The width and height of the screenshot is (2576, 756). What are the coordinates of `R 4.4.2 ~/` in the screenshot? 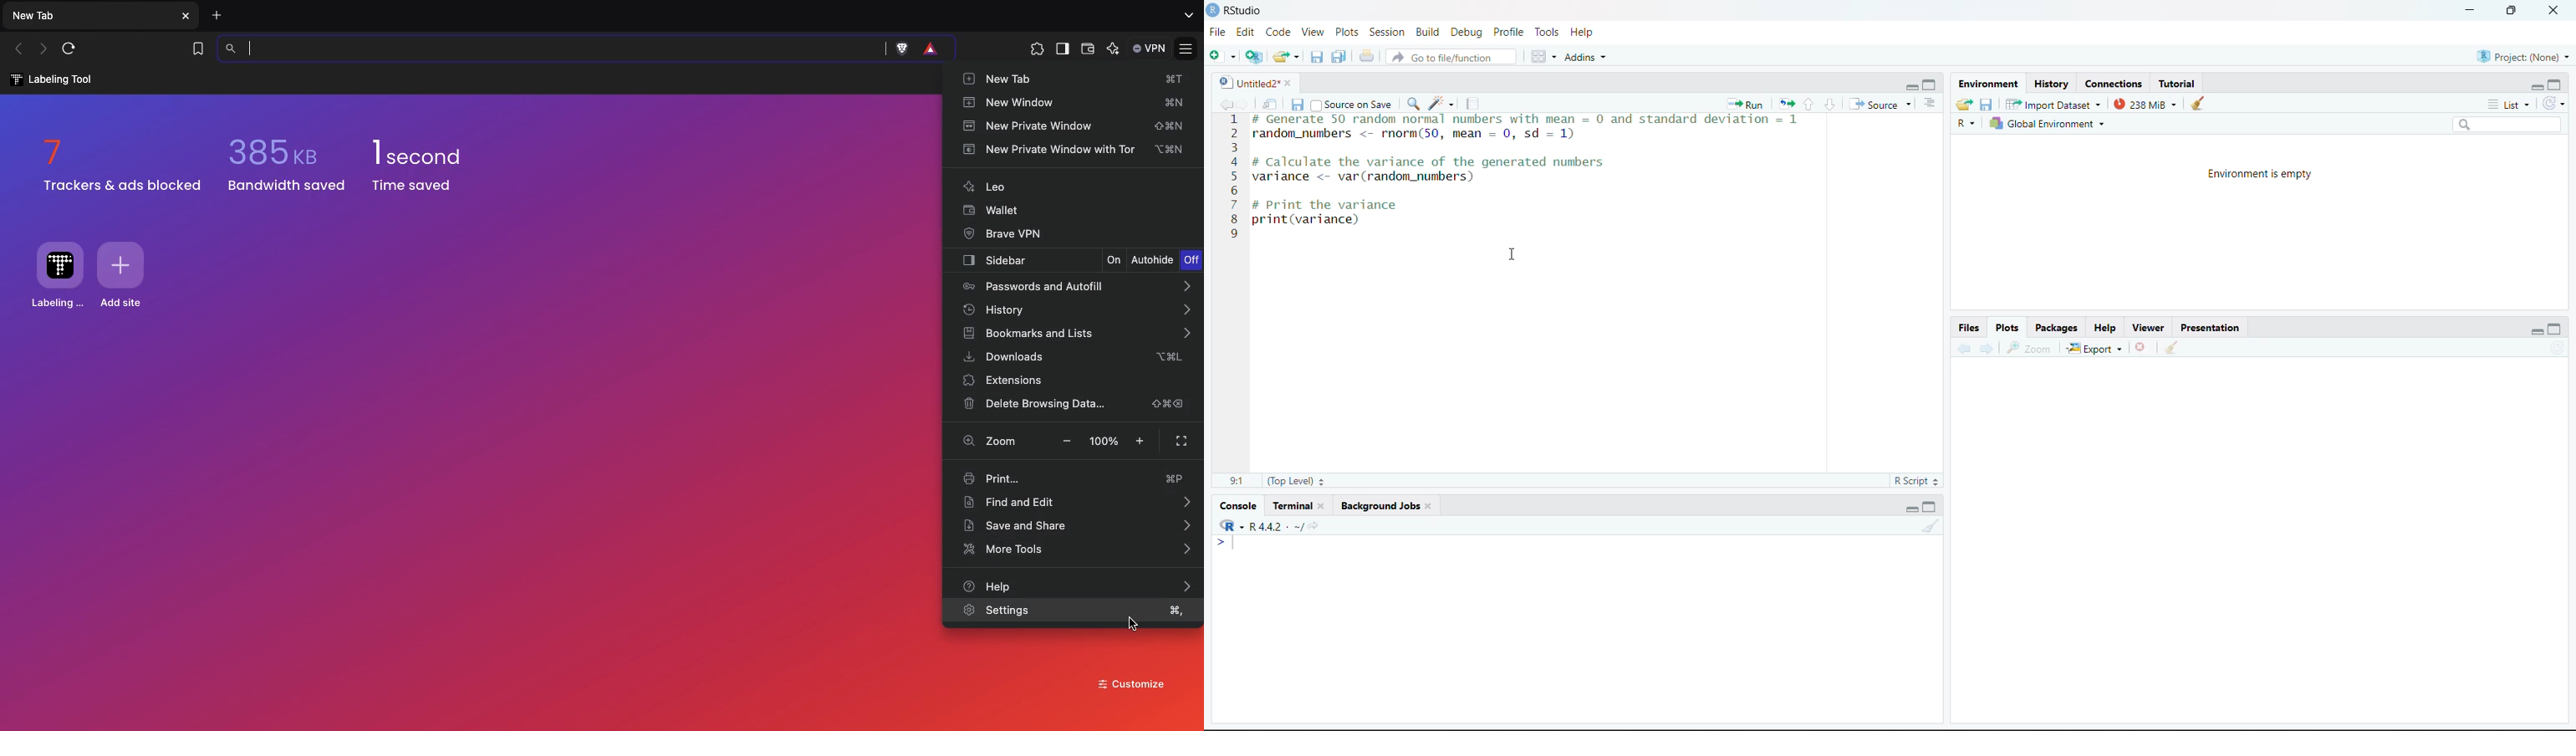 It's located at (1268, 525).